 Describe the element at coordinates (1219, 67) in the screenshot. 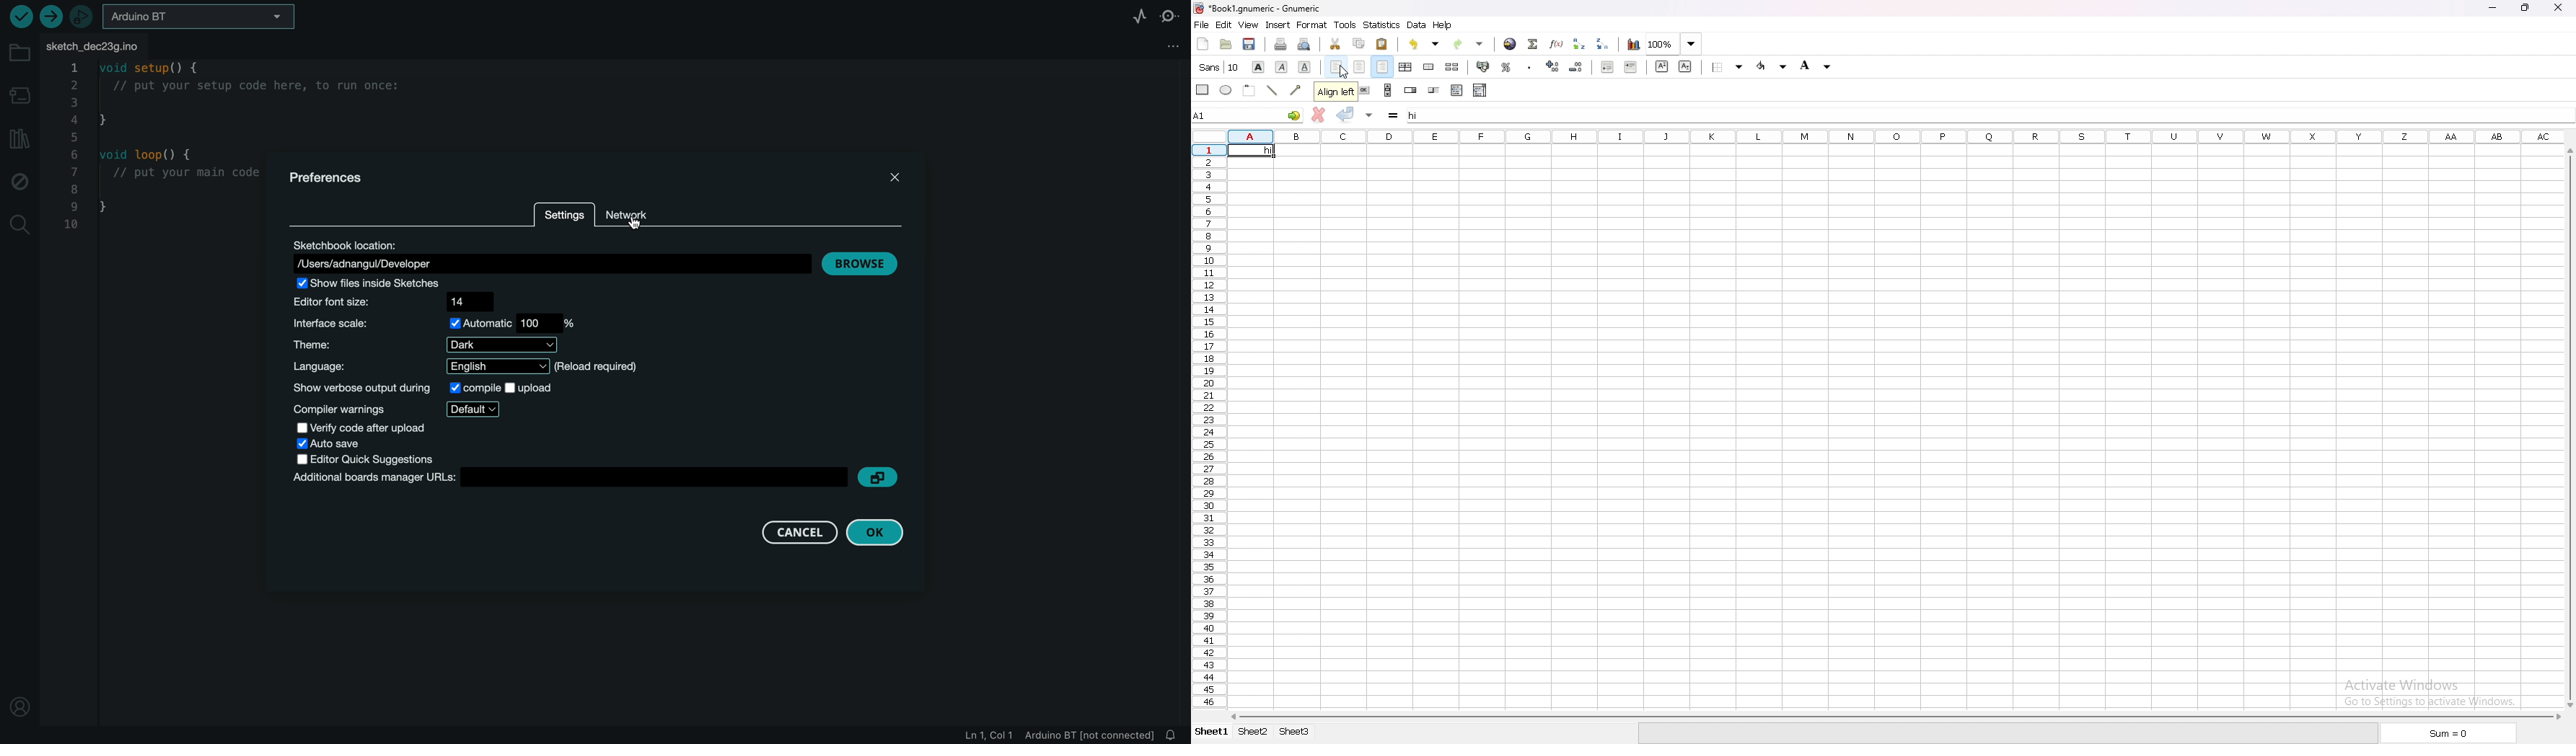

I see `font` at that location.